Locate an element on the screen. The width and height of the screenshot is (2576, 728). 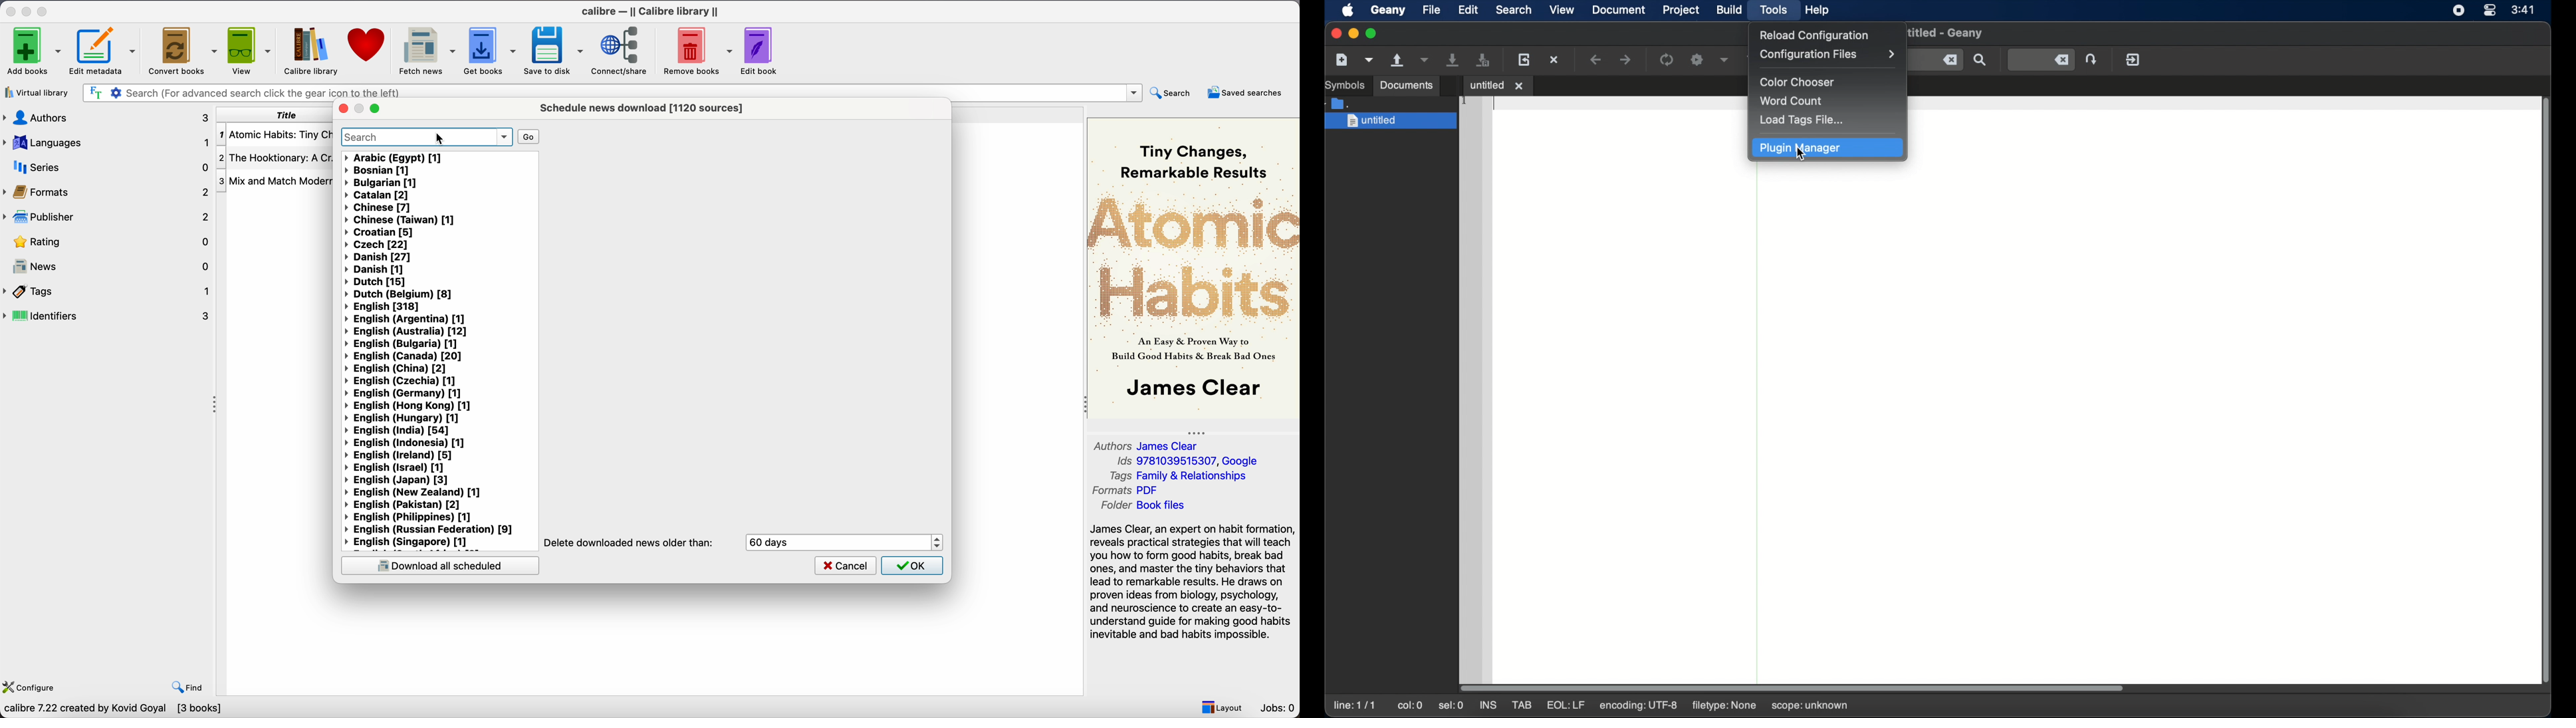
news is located at coordinates (107, 264).